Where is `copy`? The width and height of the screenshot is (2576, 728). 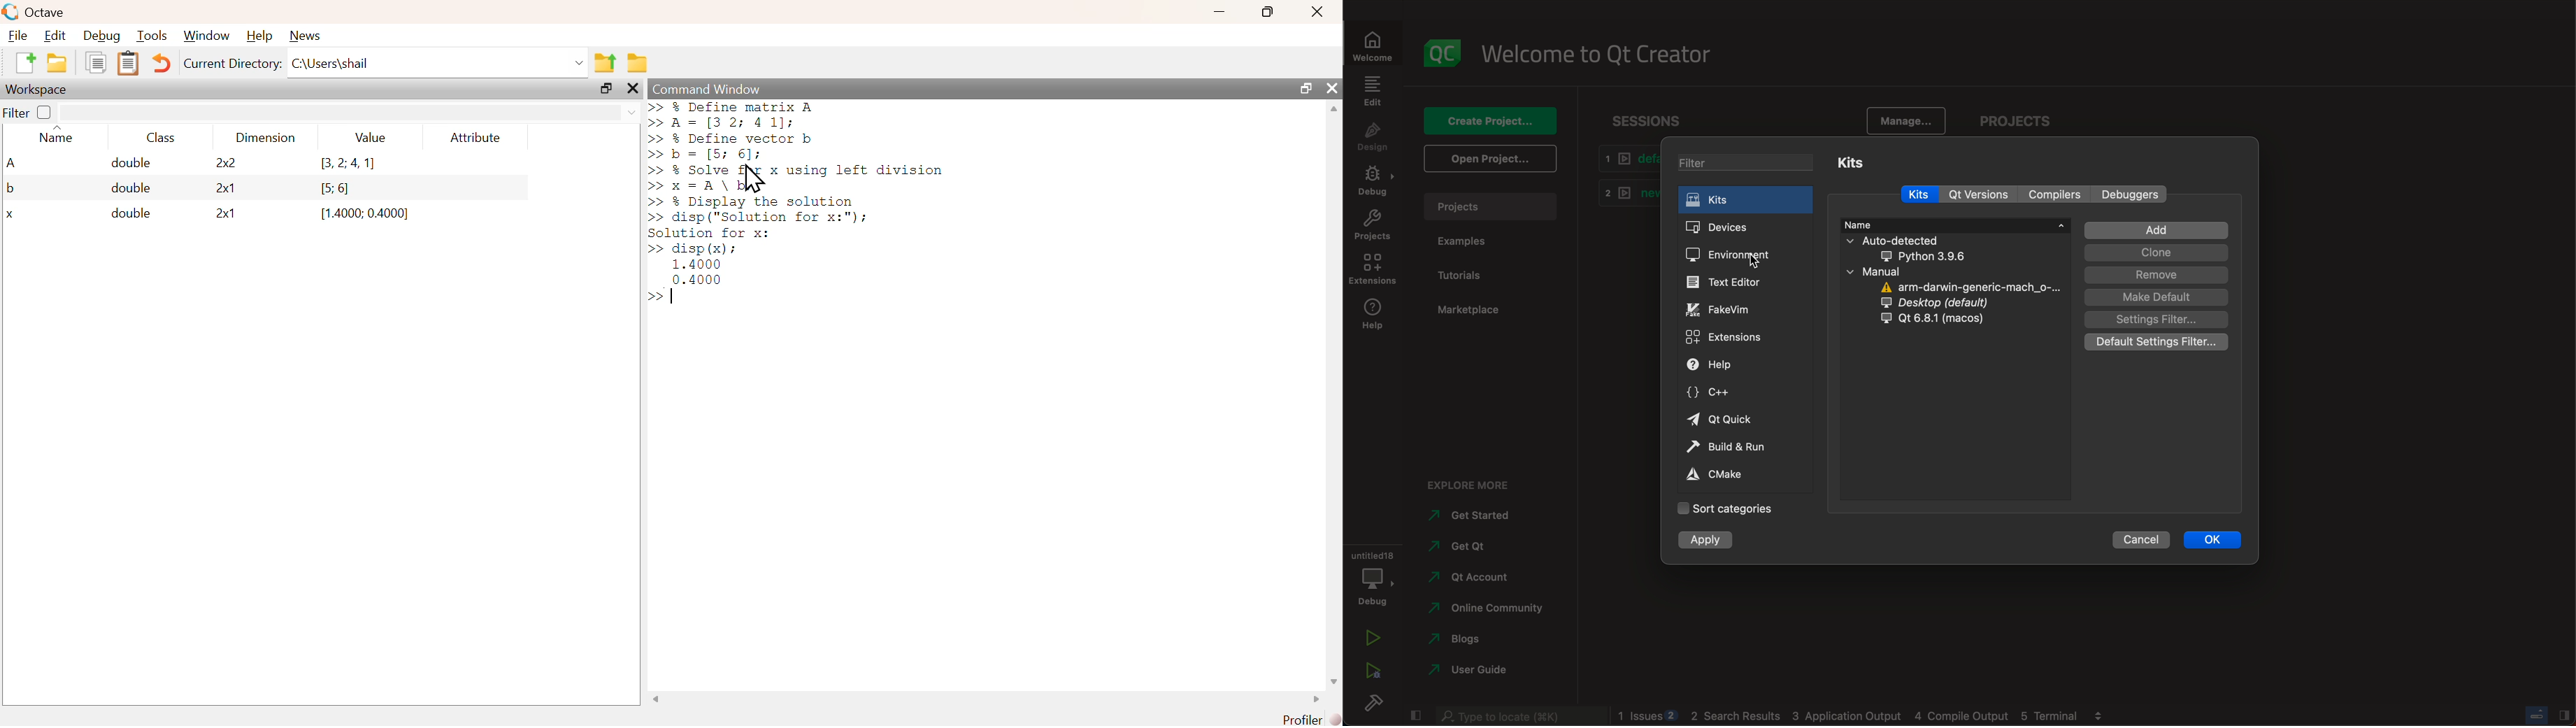 copy is located at coordinates (94, 65).